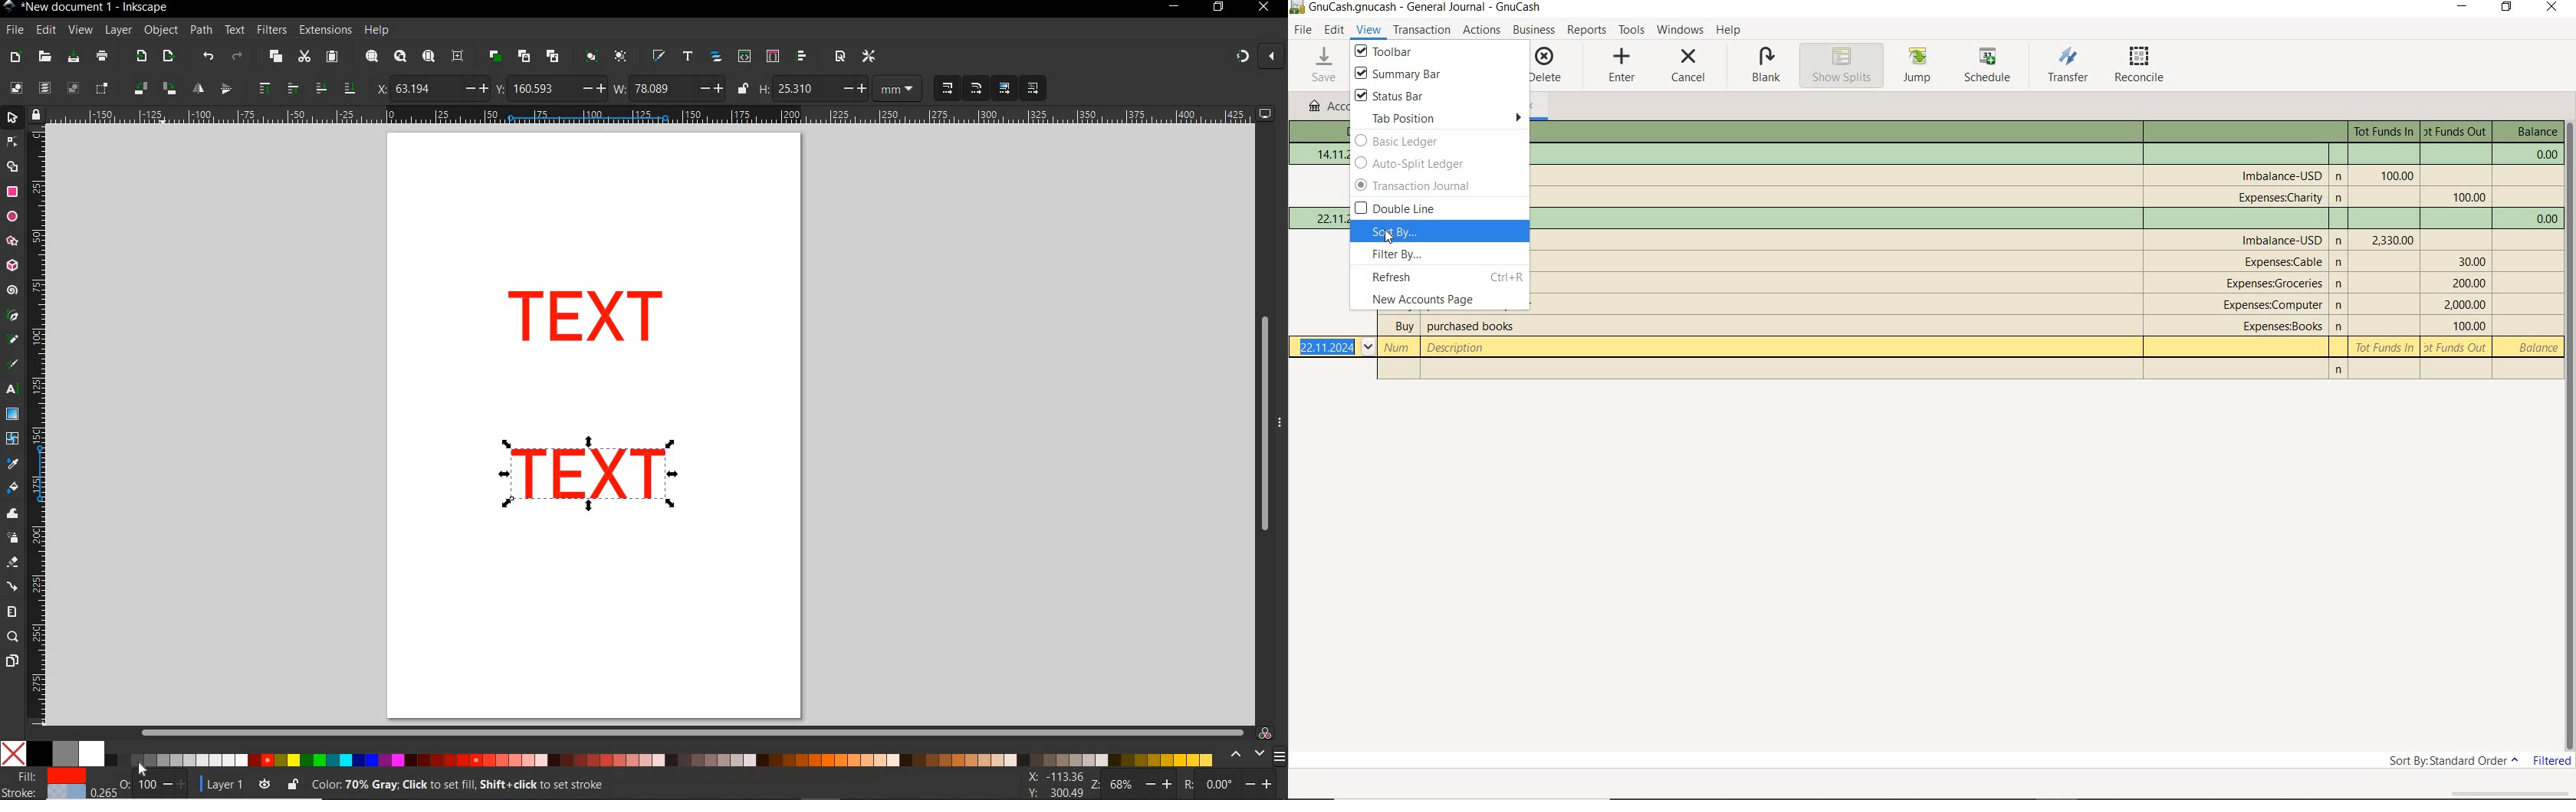 The width and height of the screenshot is (2576, 812). Describe the element at coordinates (1032, 89) in the screenshot. I see `MOVE PATTERNS` at that location.